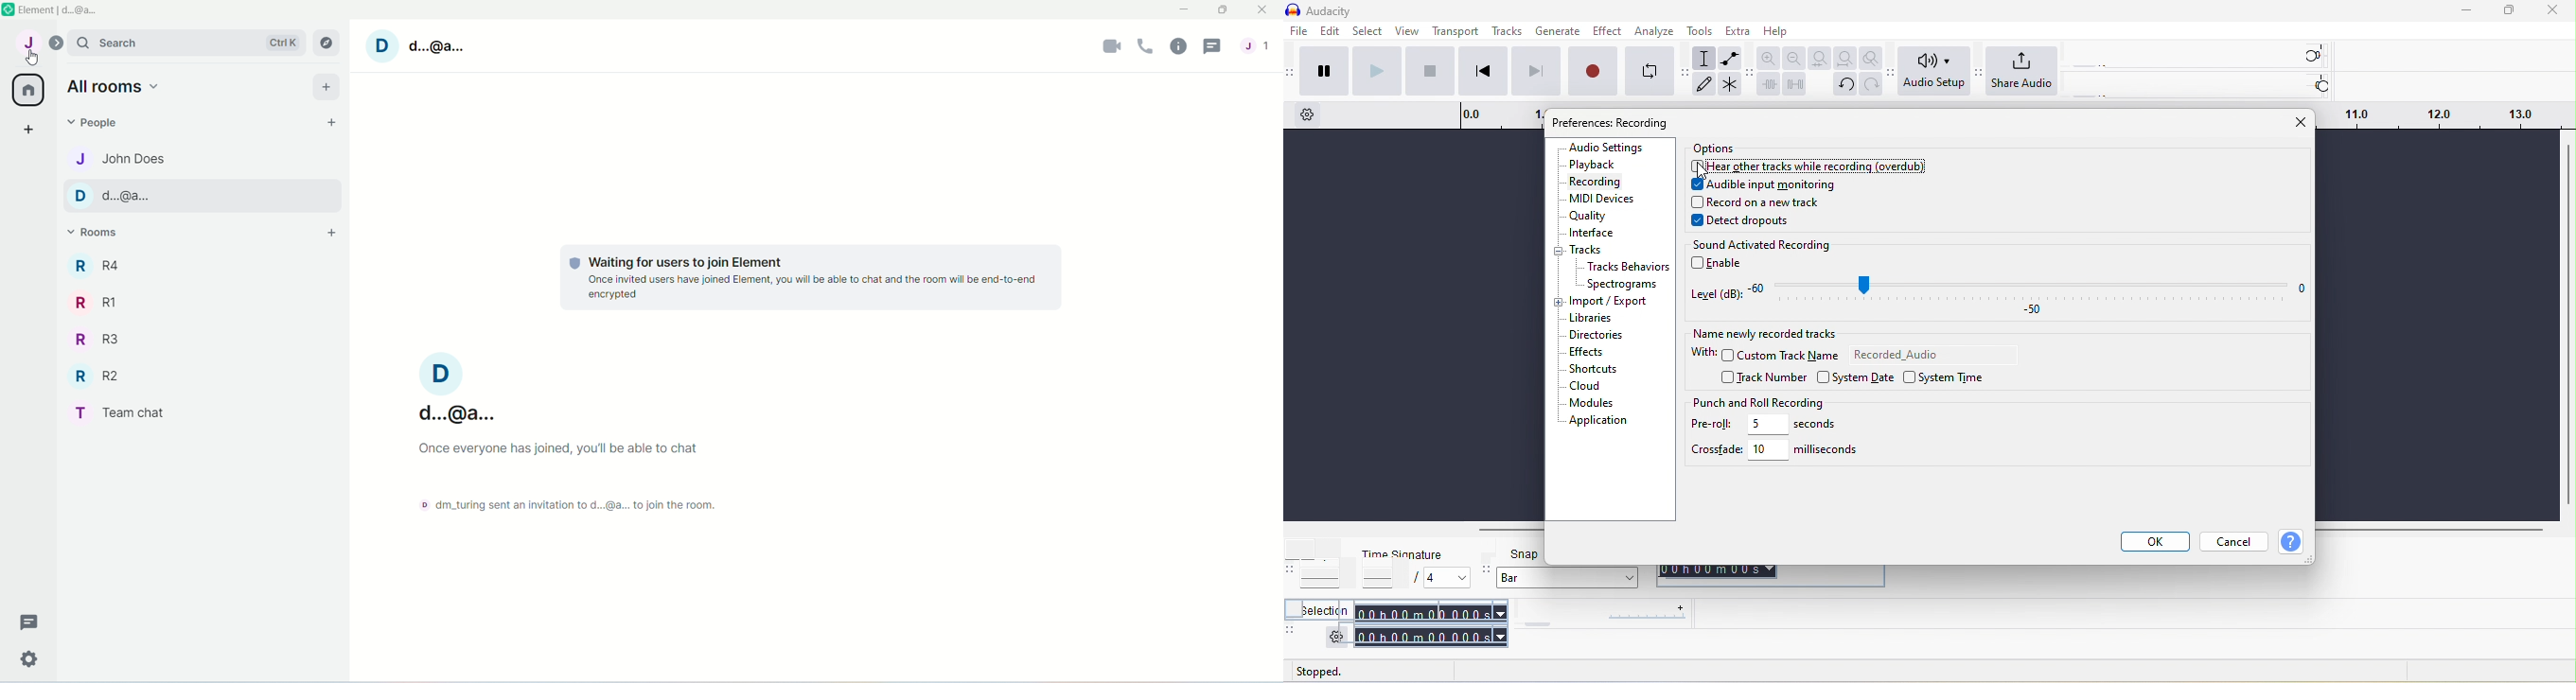 The width and height of the screenshot is (2576, 700). Describe the element at coordinates (1766, 334) in the screenshot. I see `name newly recorded tracks` at that location.